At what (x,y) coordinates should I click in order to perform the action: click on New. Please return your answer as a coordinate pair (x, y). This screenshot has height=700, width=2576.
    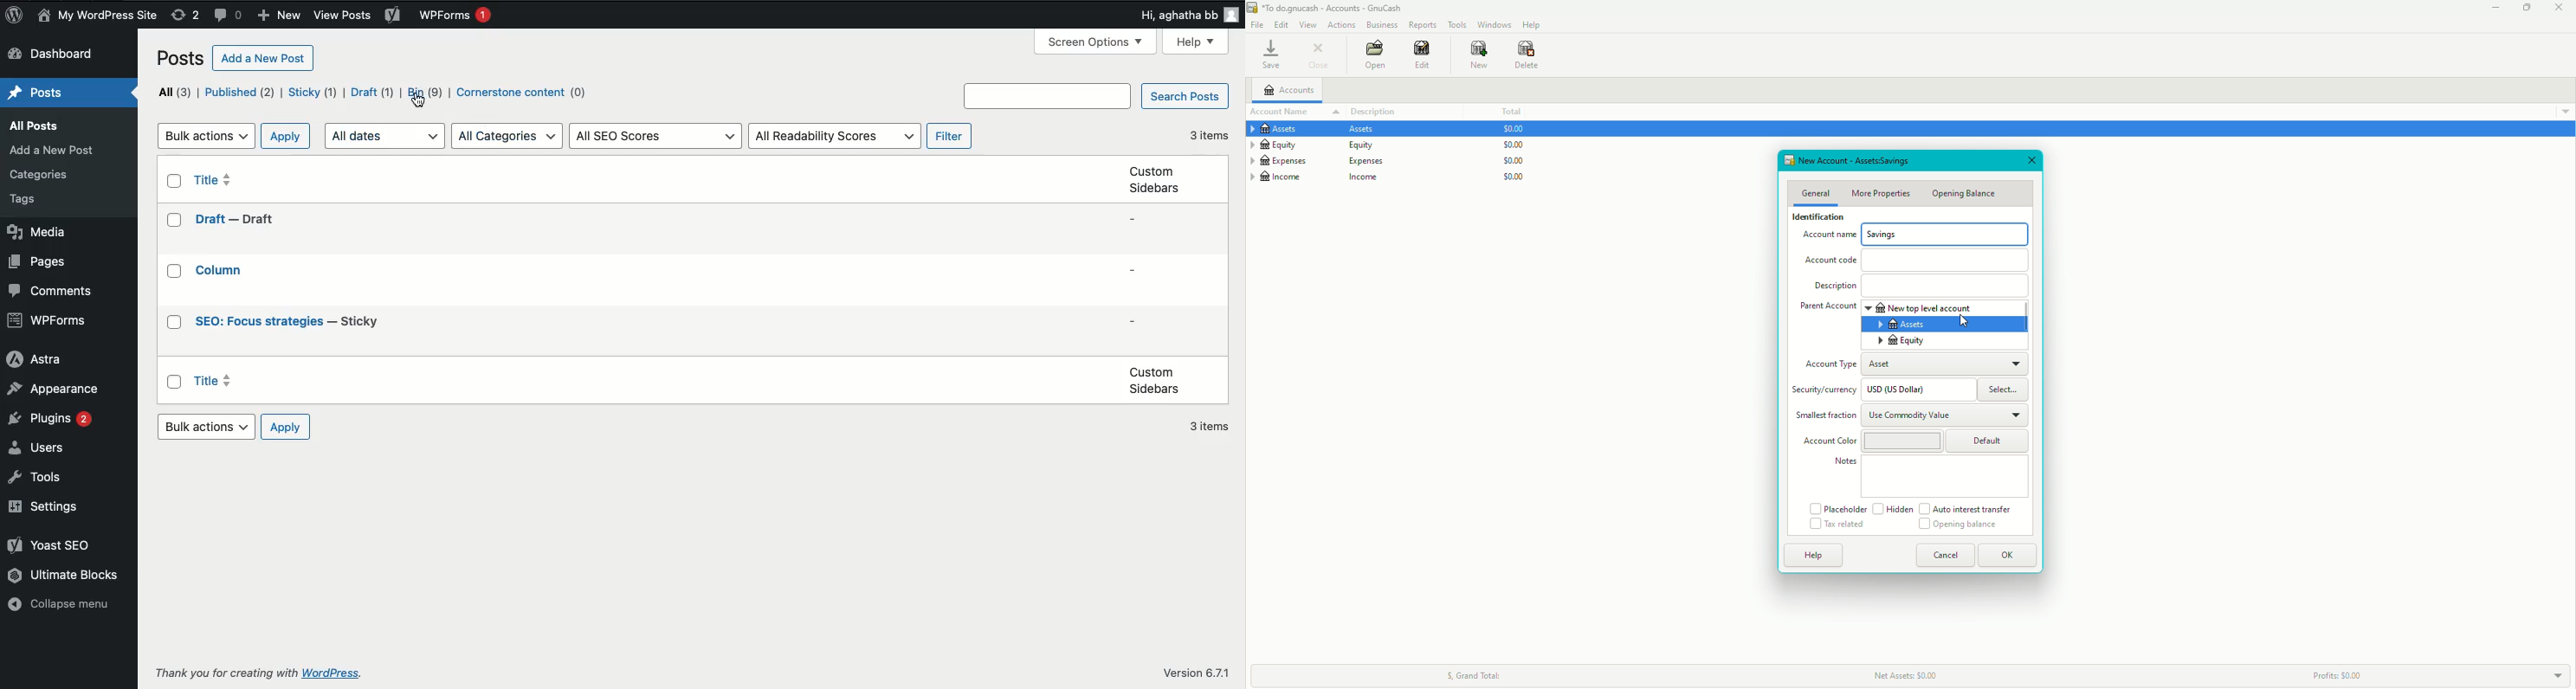
    Looking at the image, I should click on (280, 16).